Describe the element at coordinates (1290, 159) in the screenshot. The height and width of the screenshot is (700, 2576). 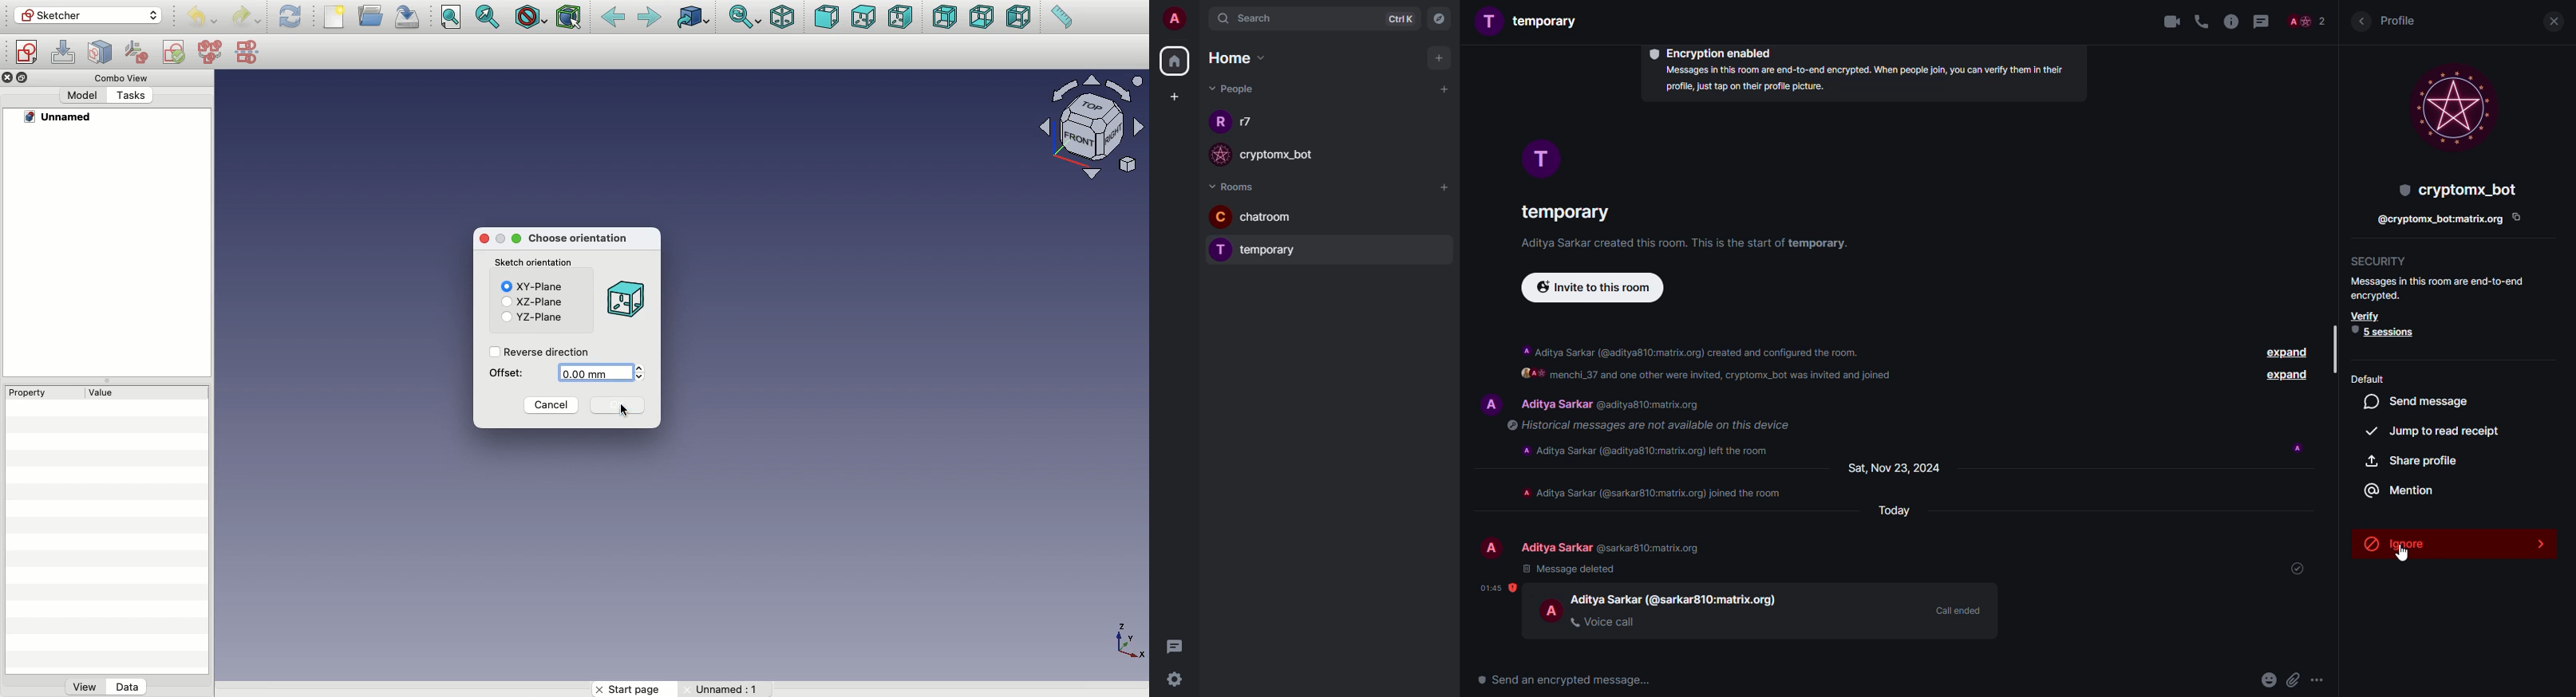
I see `people` at that location.